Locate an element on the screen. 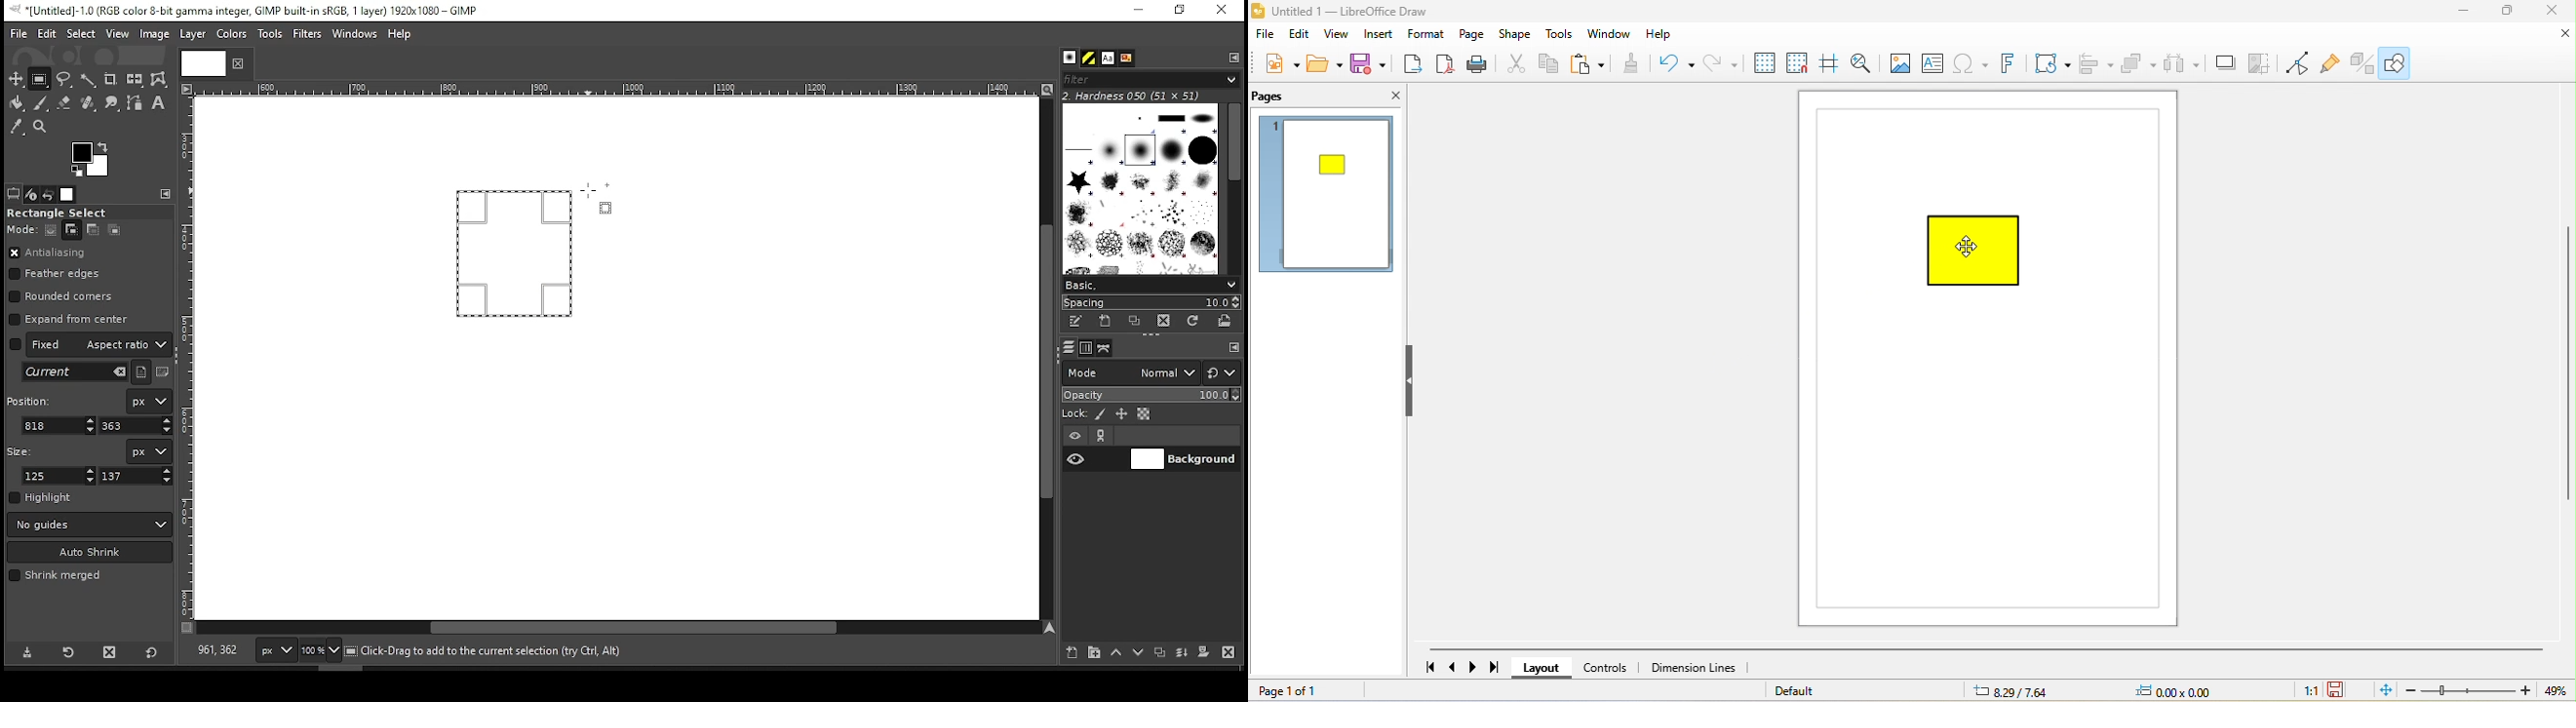 Image resolution: width=2576 pixels, height=728 pixels. paths tool is located at coordinates (136, 104).